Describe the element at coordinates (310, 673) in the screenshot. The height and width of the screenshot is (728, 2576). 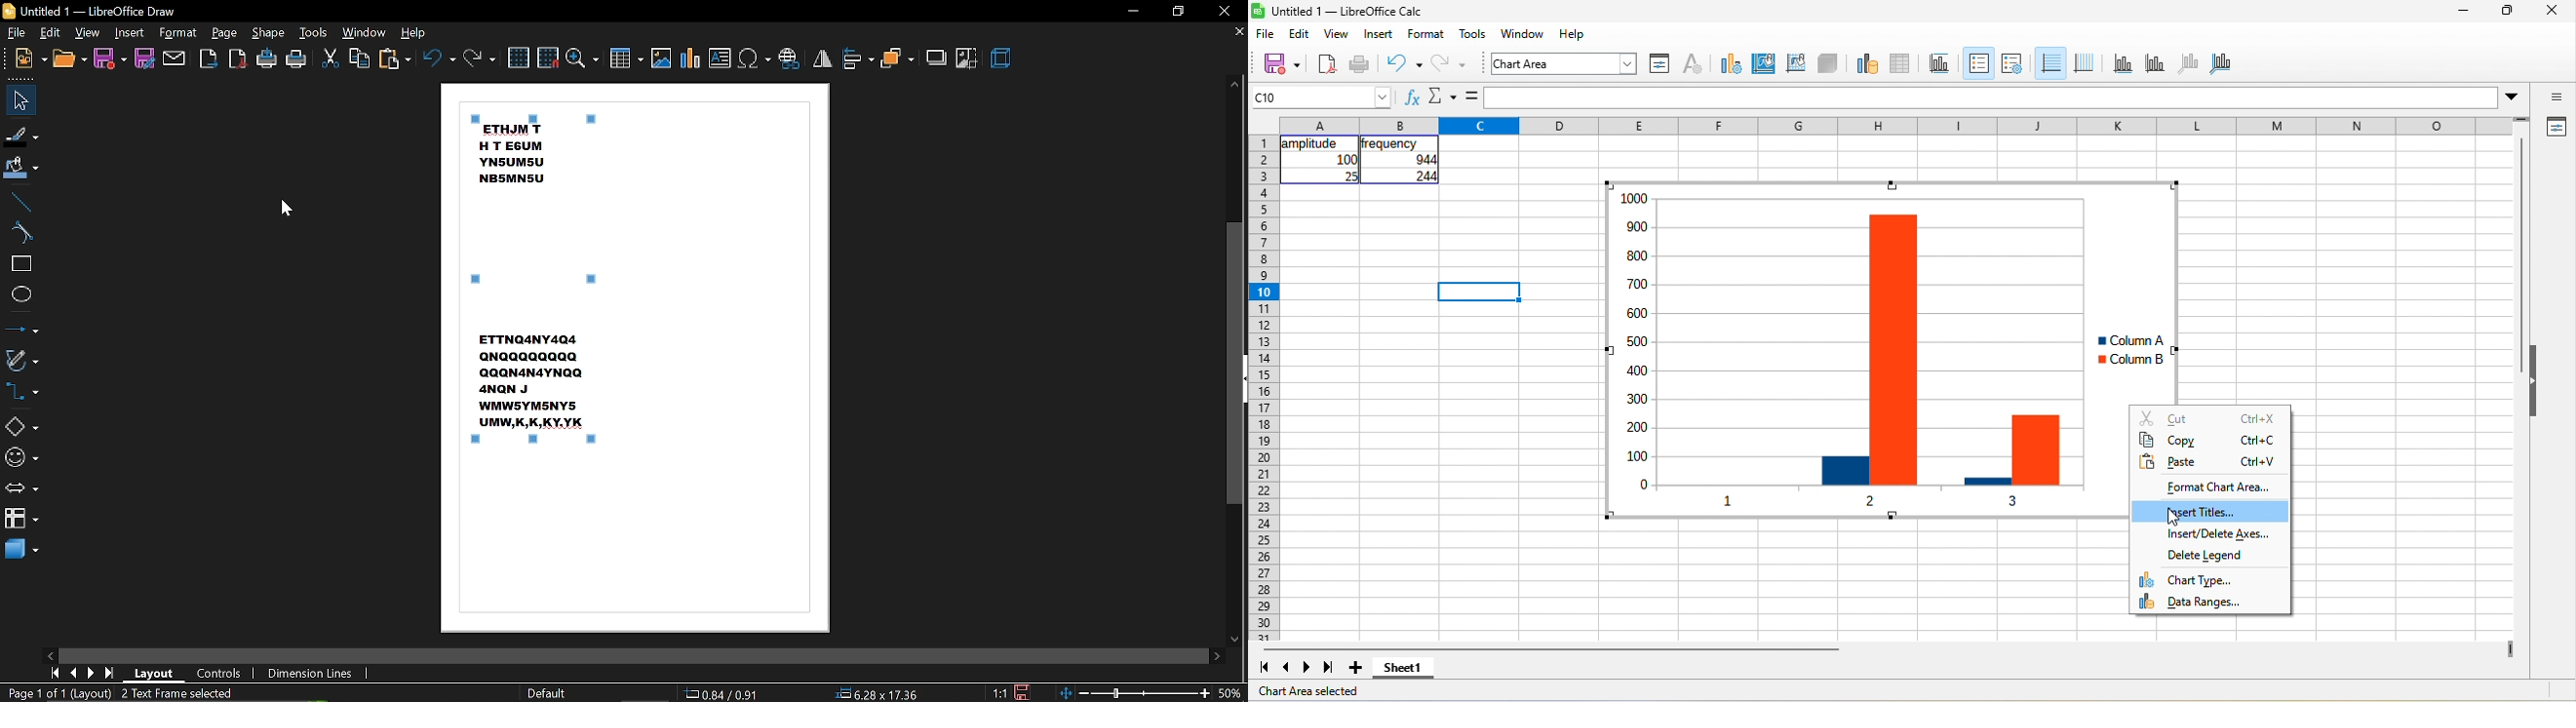
I see `dimension lines` at that location.